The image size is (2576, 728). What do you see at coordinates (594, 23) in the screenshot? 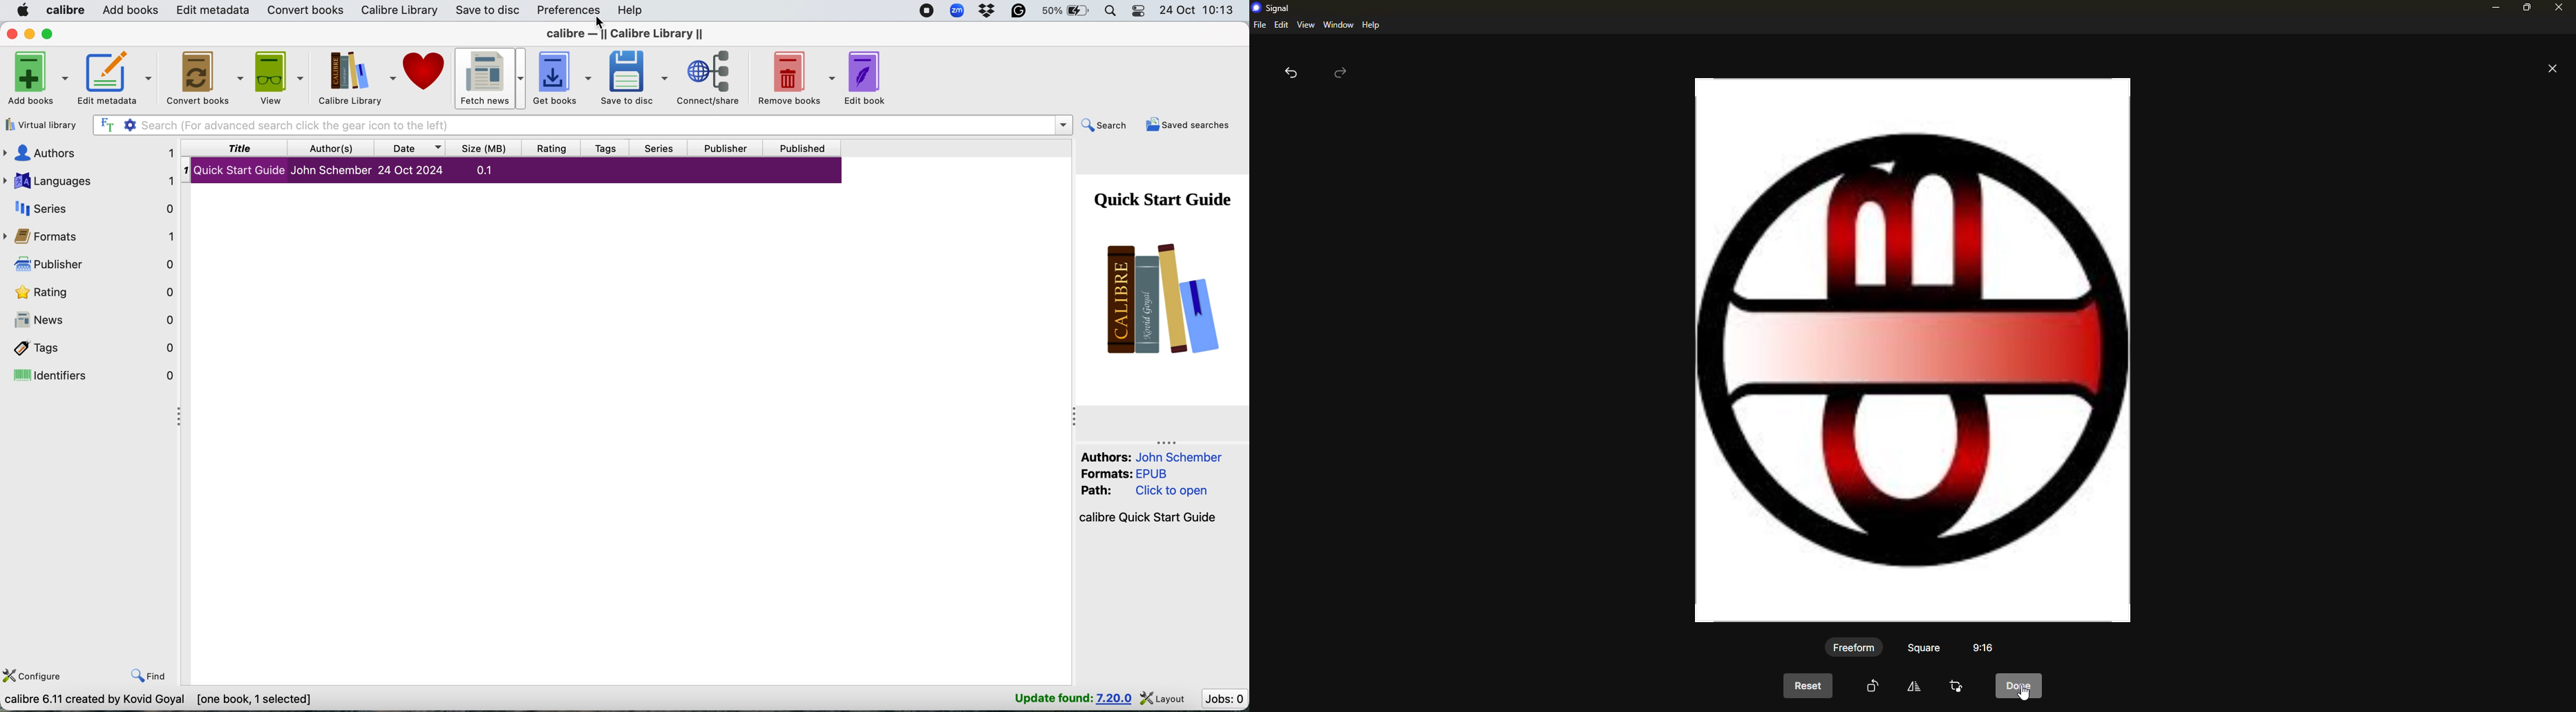
I see `cursor` at bounding box center [594, 23].